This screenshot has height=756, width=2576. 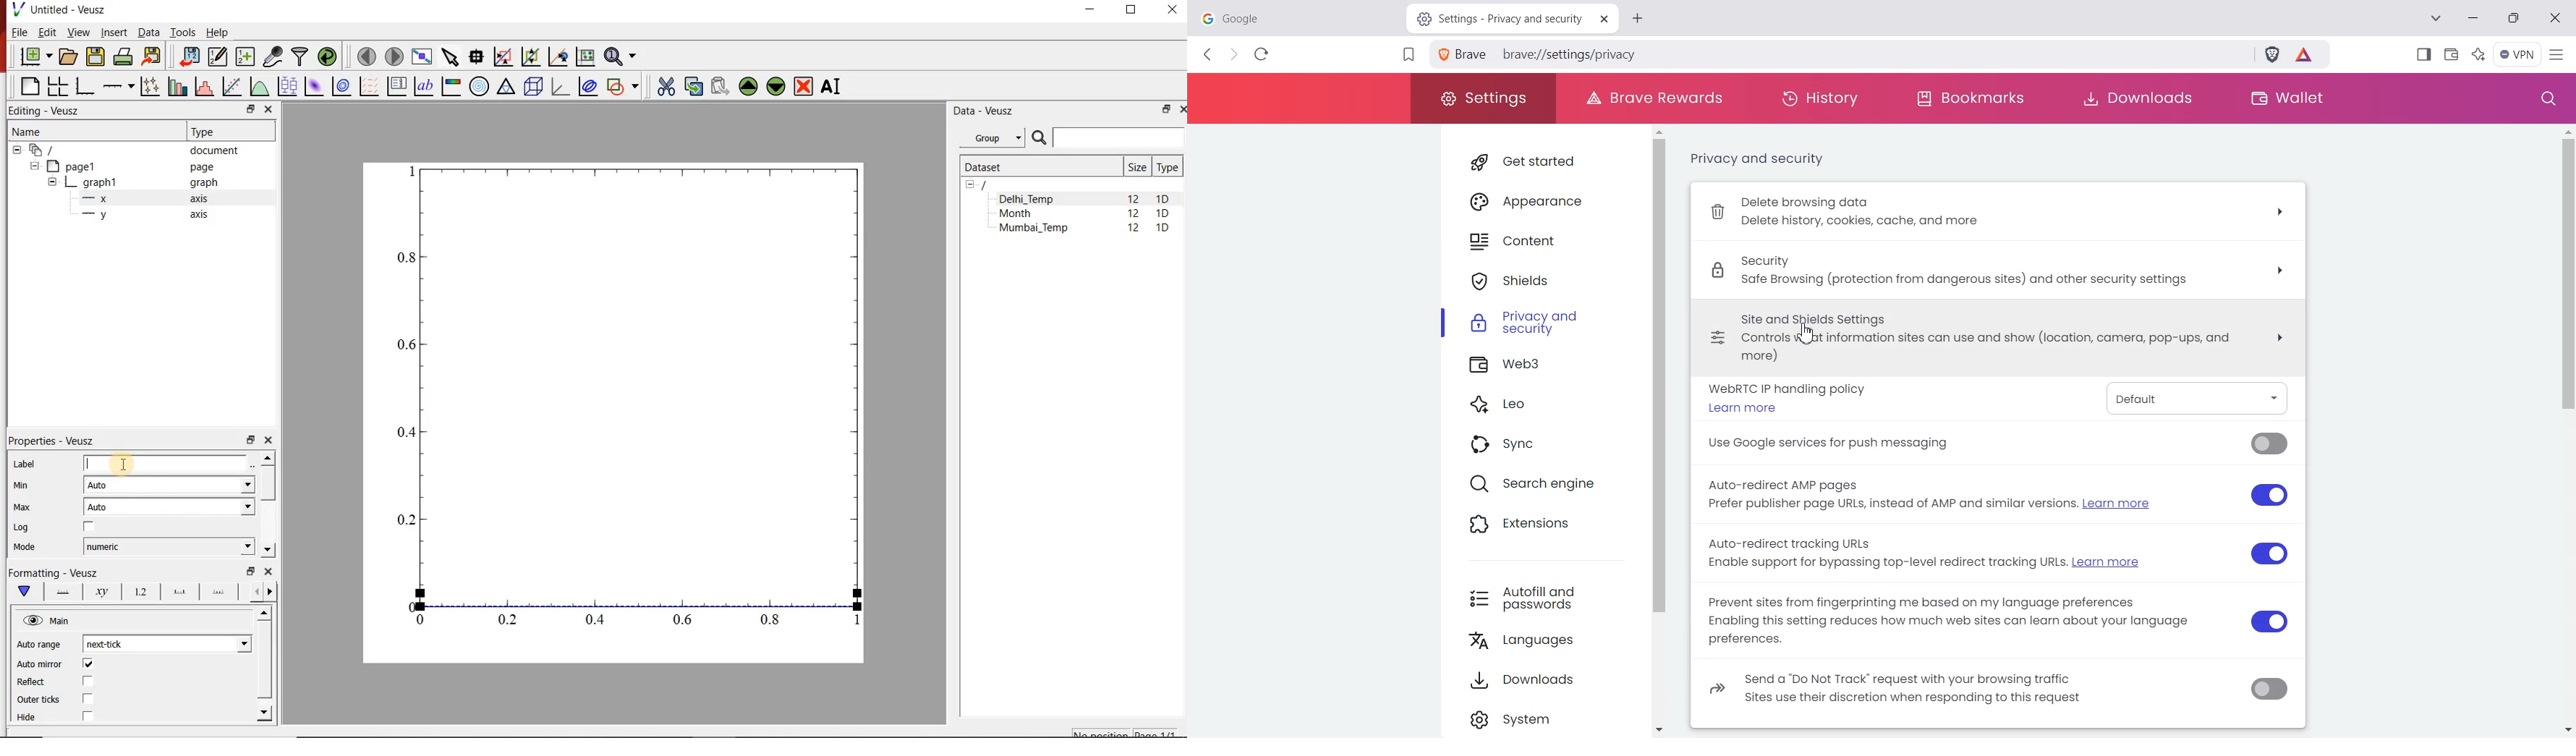 What do you see at coordinates (2545, 99) in the screenshot?
I see `Search window` at bounding box center [2545, 99].